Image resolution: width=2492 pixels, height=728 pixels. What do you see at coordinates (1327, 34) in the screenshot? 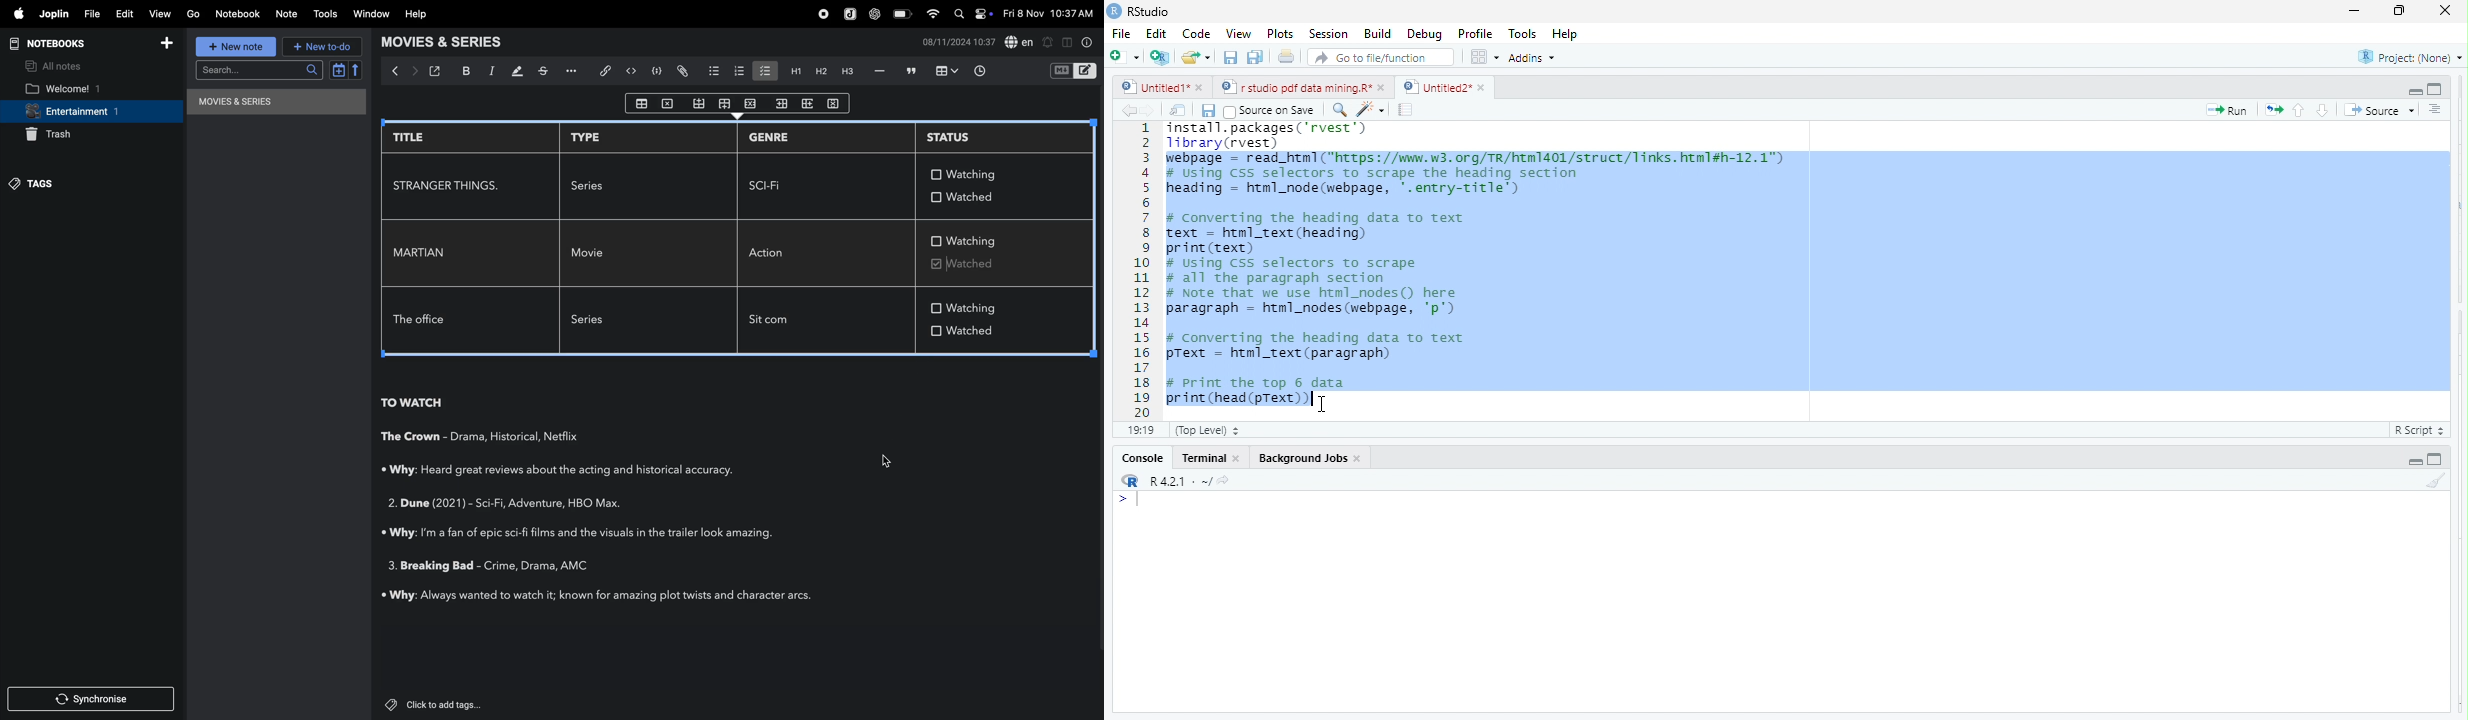
I see `‘Session` at bounding box center [1327, 34].